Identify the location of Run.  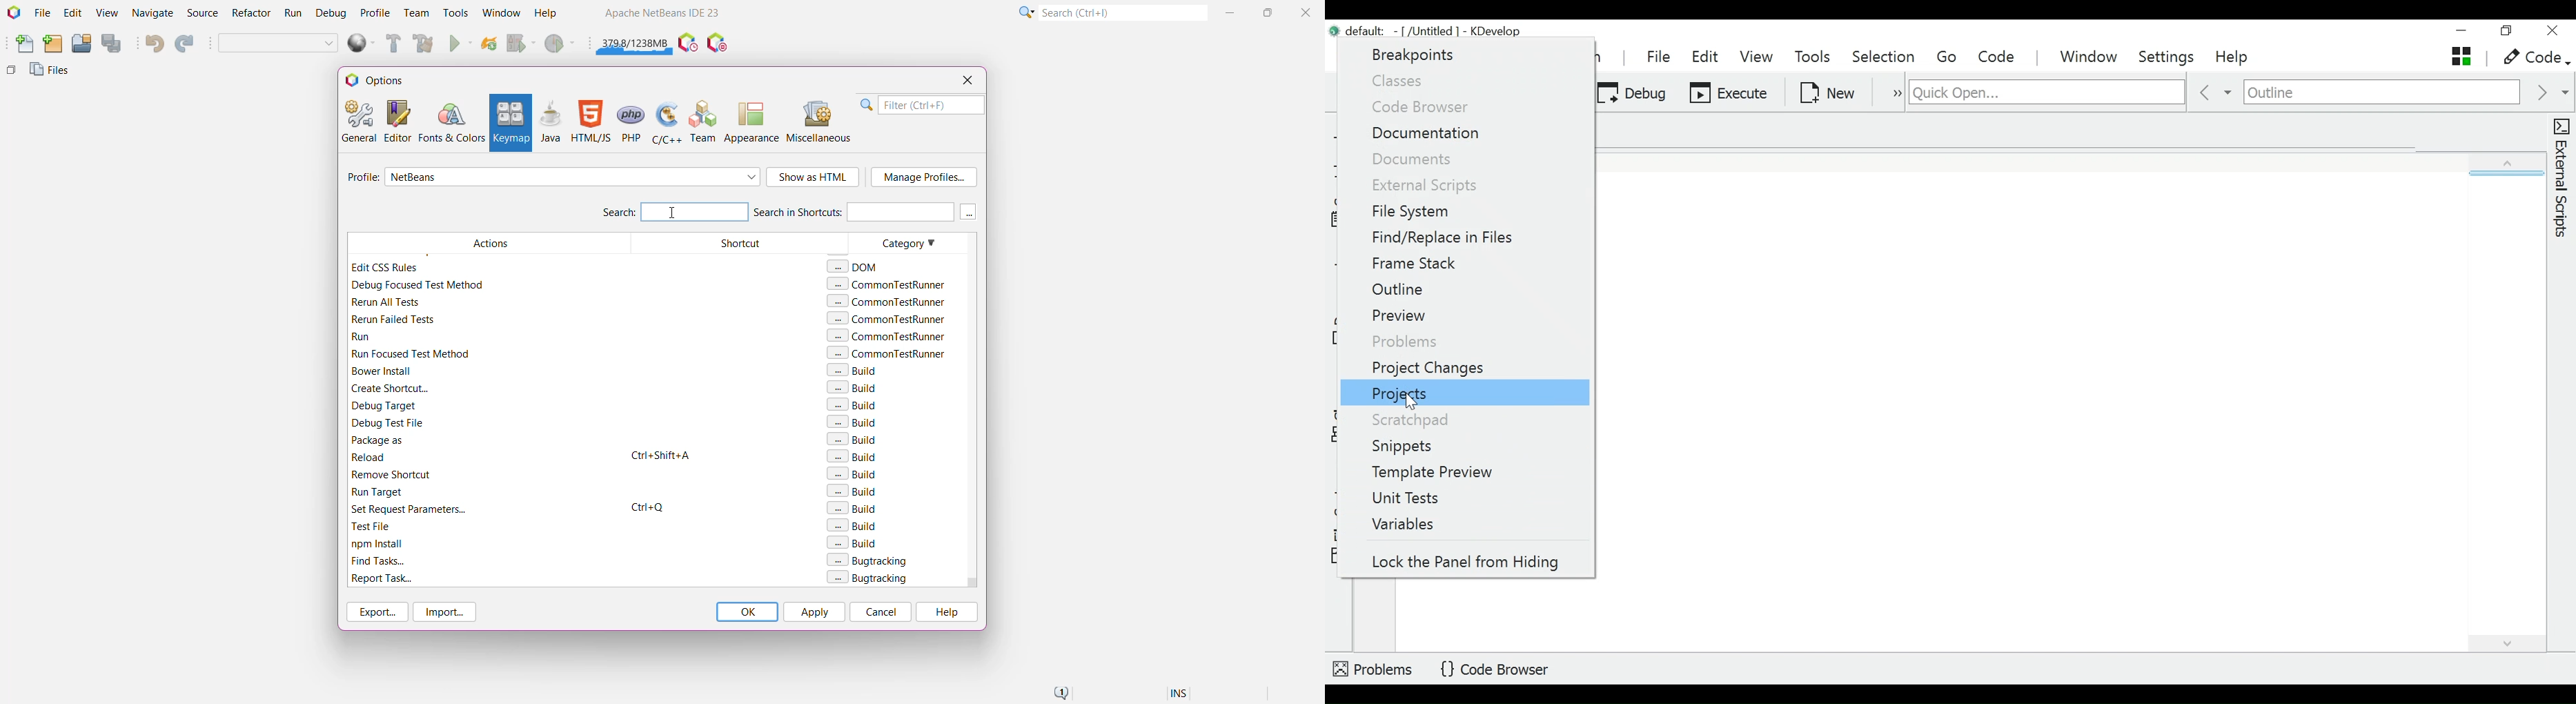
(461, 45).